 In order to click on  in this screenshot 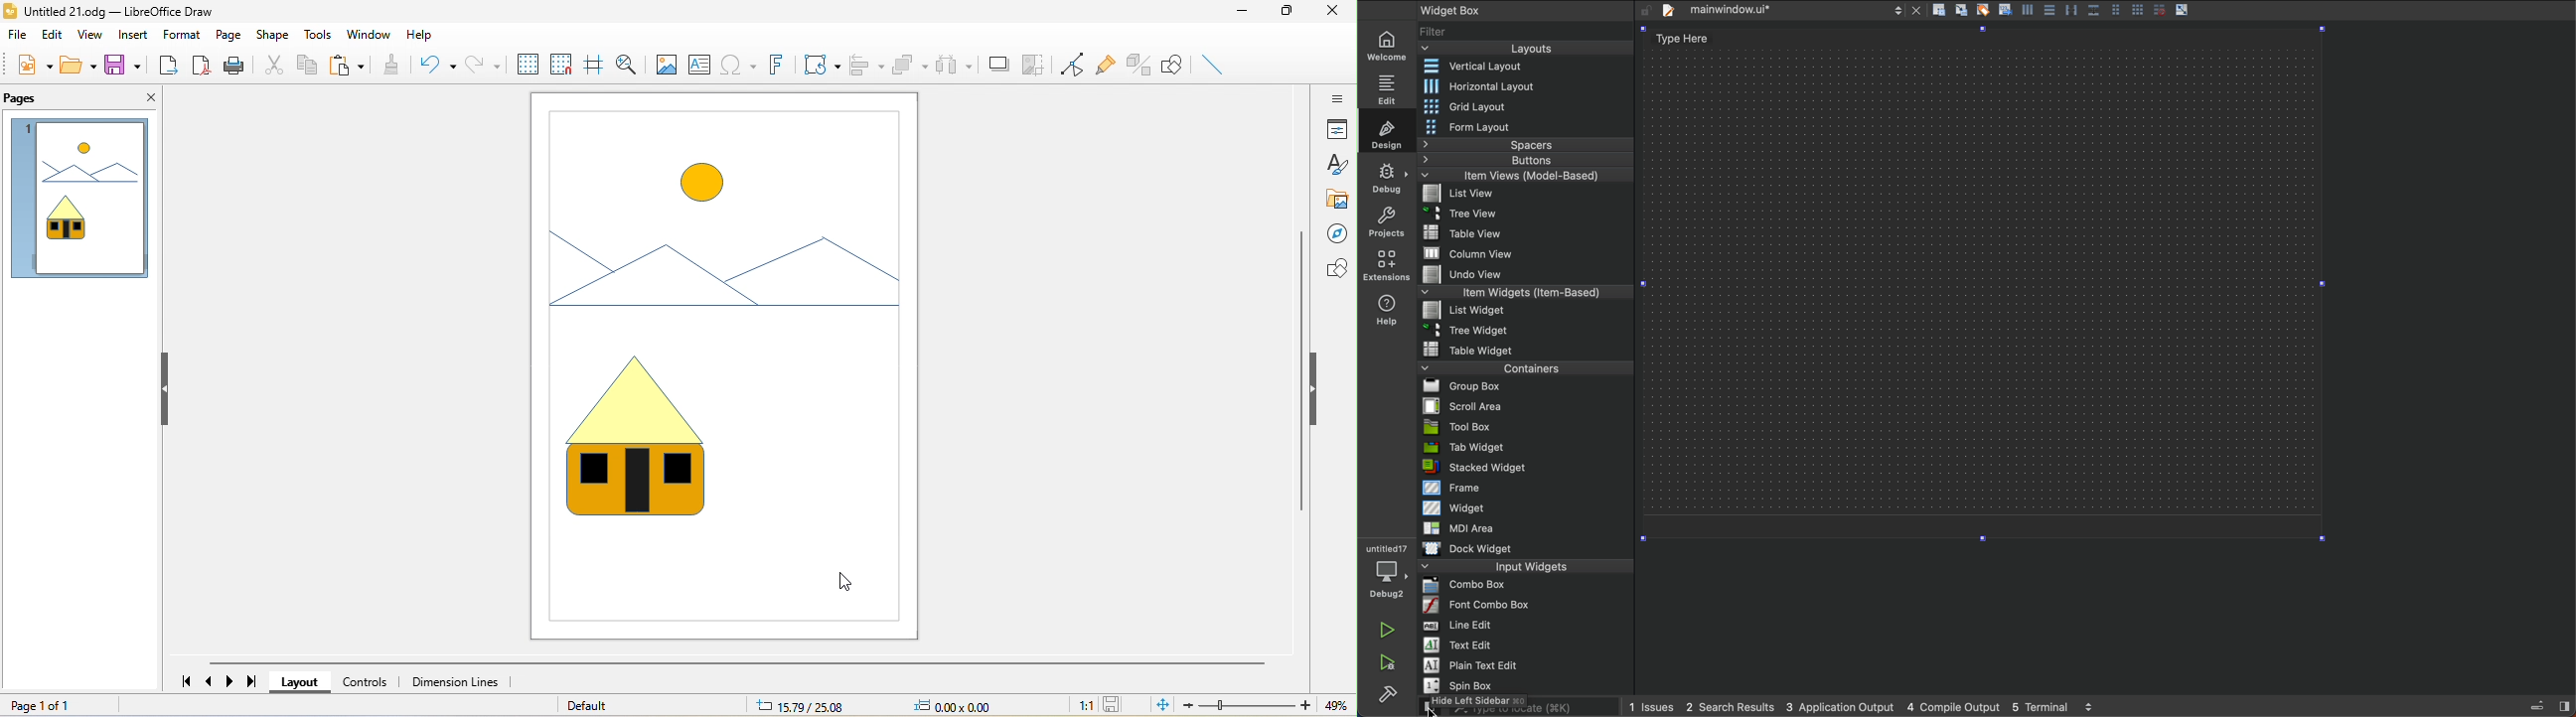, I will do `click(2090, 703)`.